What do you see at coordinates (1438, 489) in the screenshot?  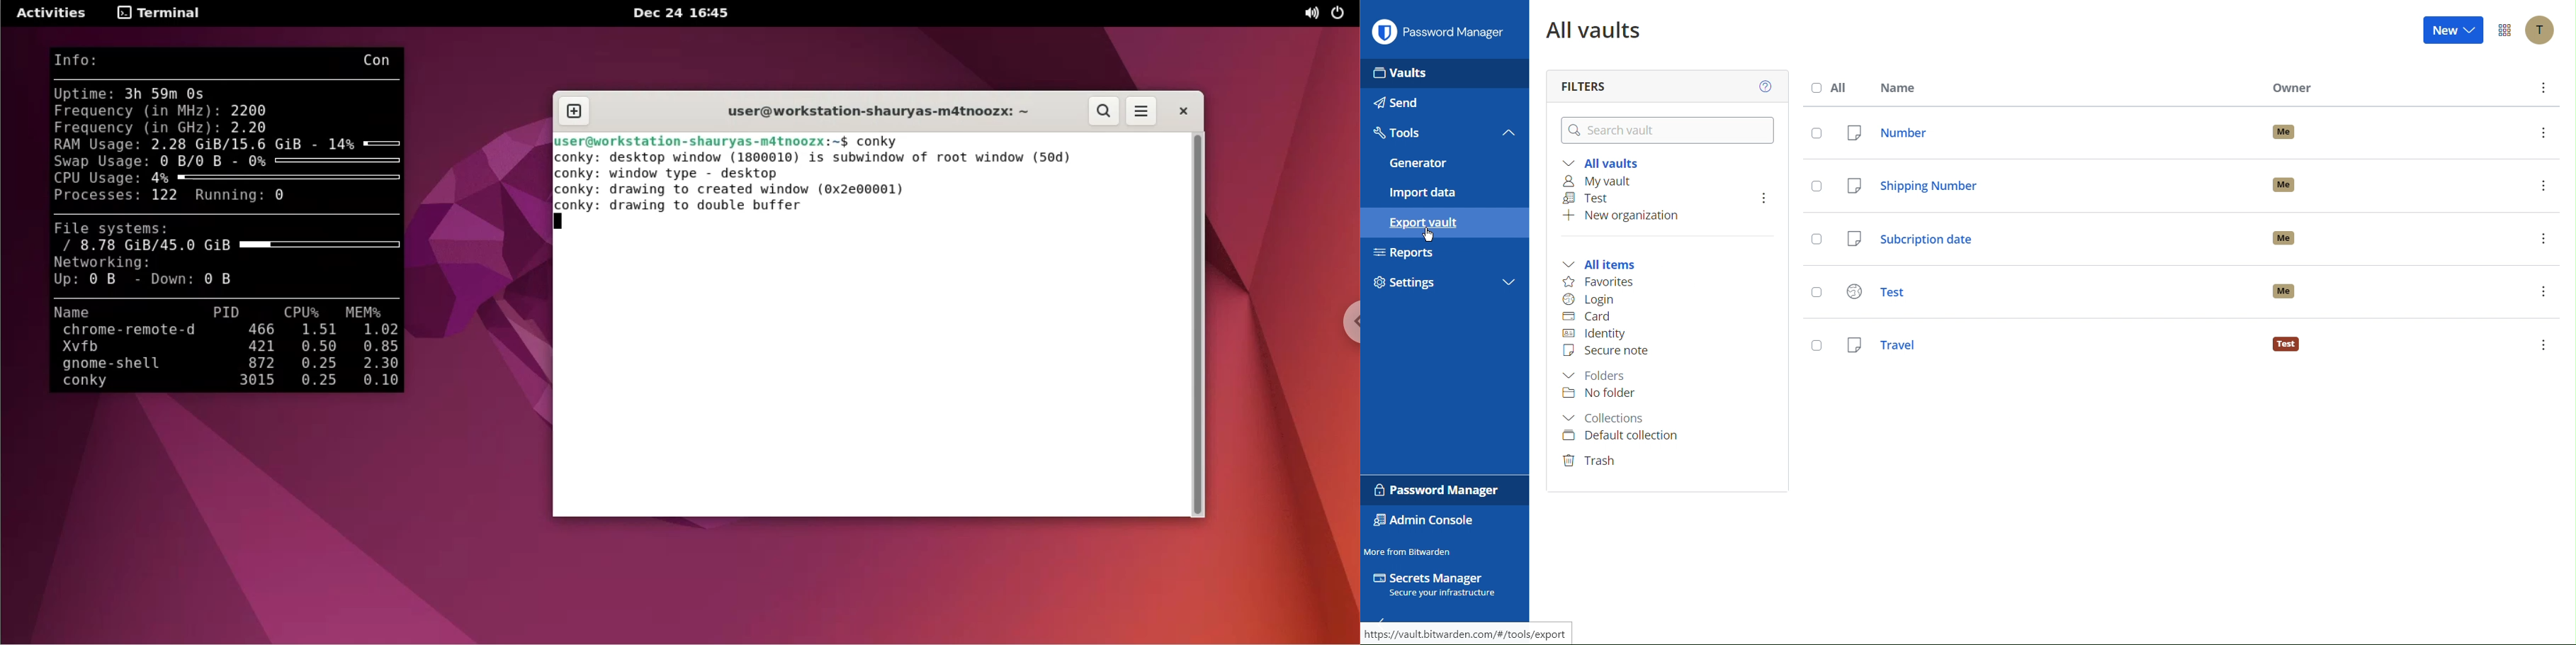 I see `Password Manager` at bounding box center [1438, 489].